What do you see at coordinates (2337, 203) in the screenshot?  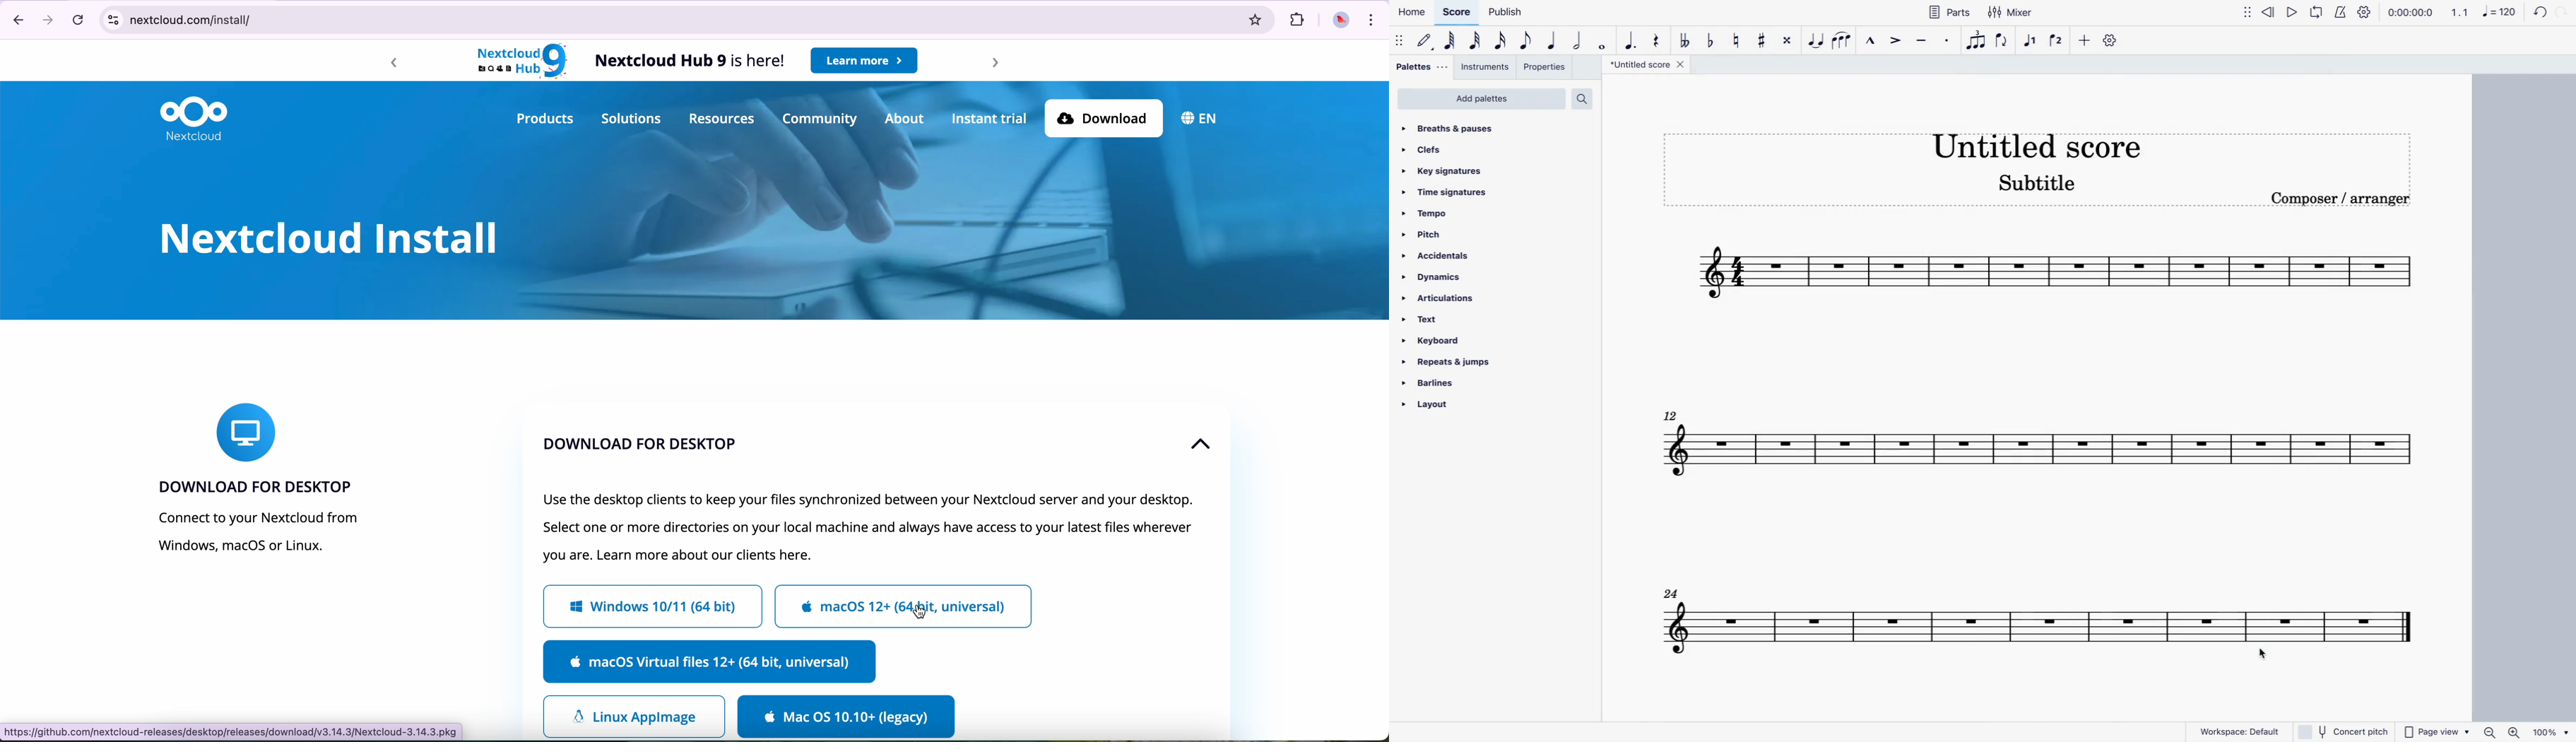 I see `composer / arranger` at bounding box center [2337, 203].